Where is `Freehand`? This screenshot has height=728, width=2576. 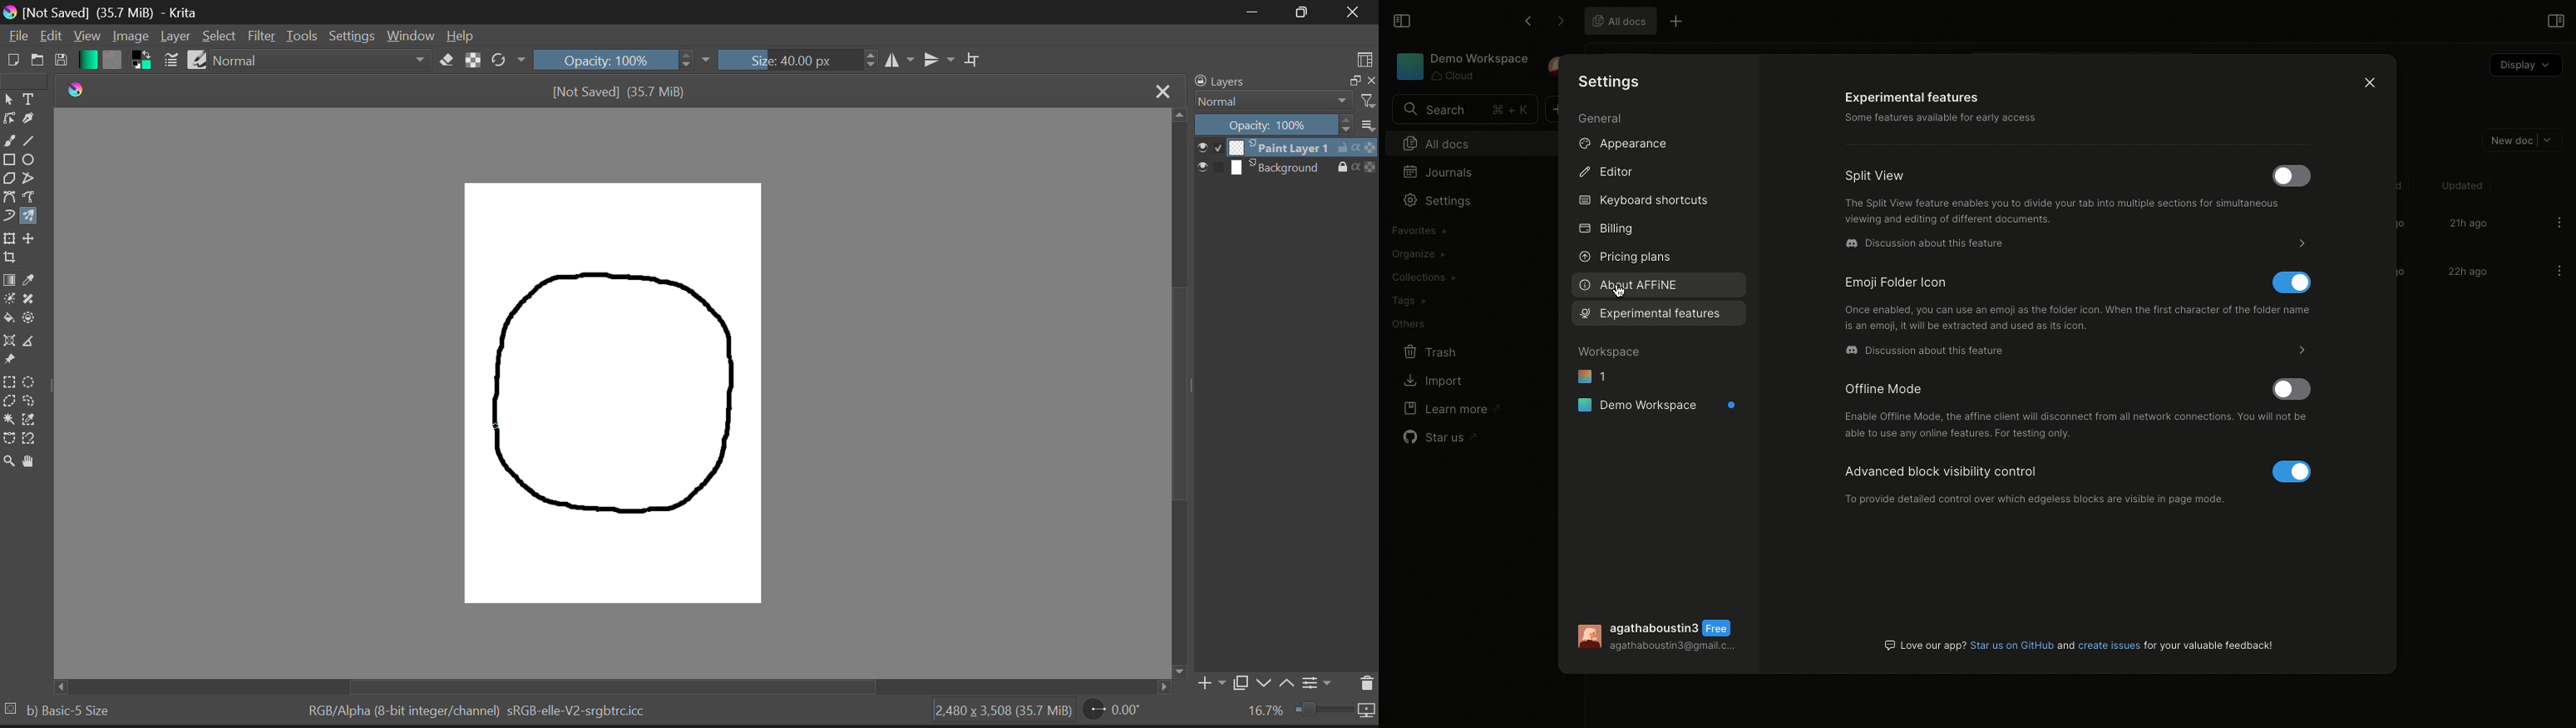 Freehand is located at coordinates (9, 139).